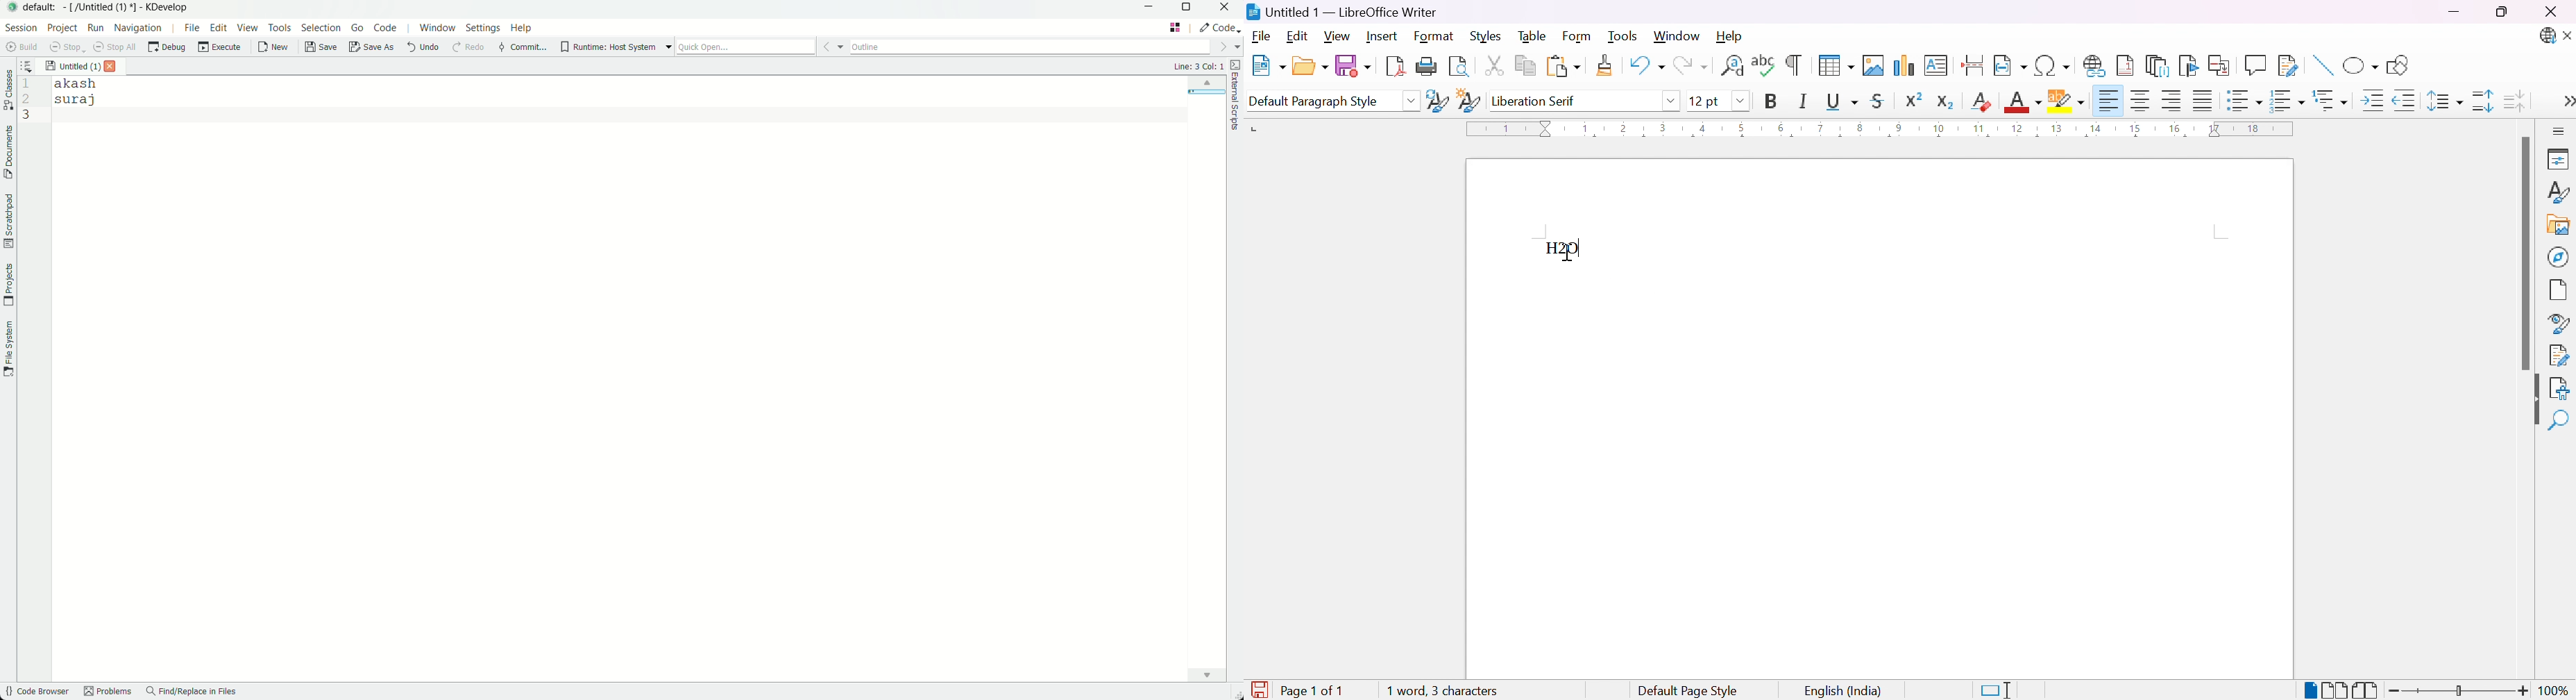  I want to click on Accessibility check, so click(2559, 388).